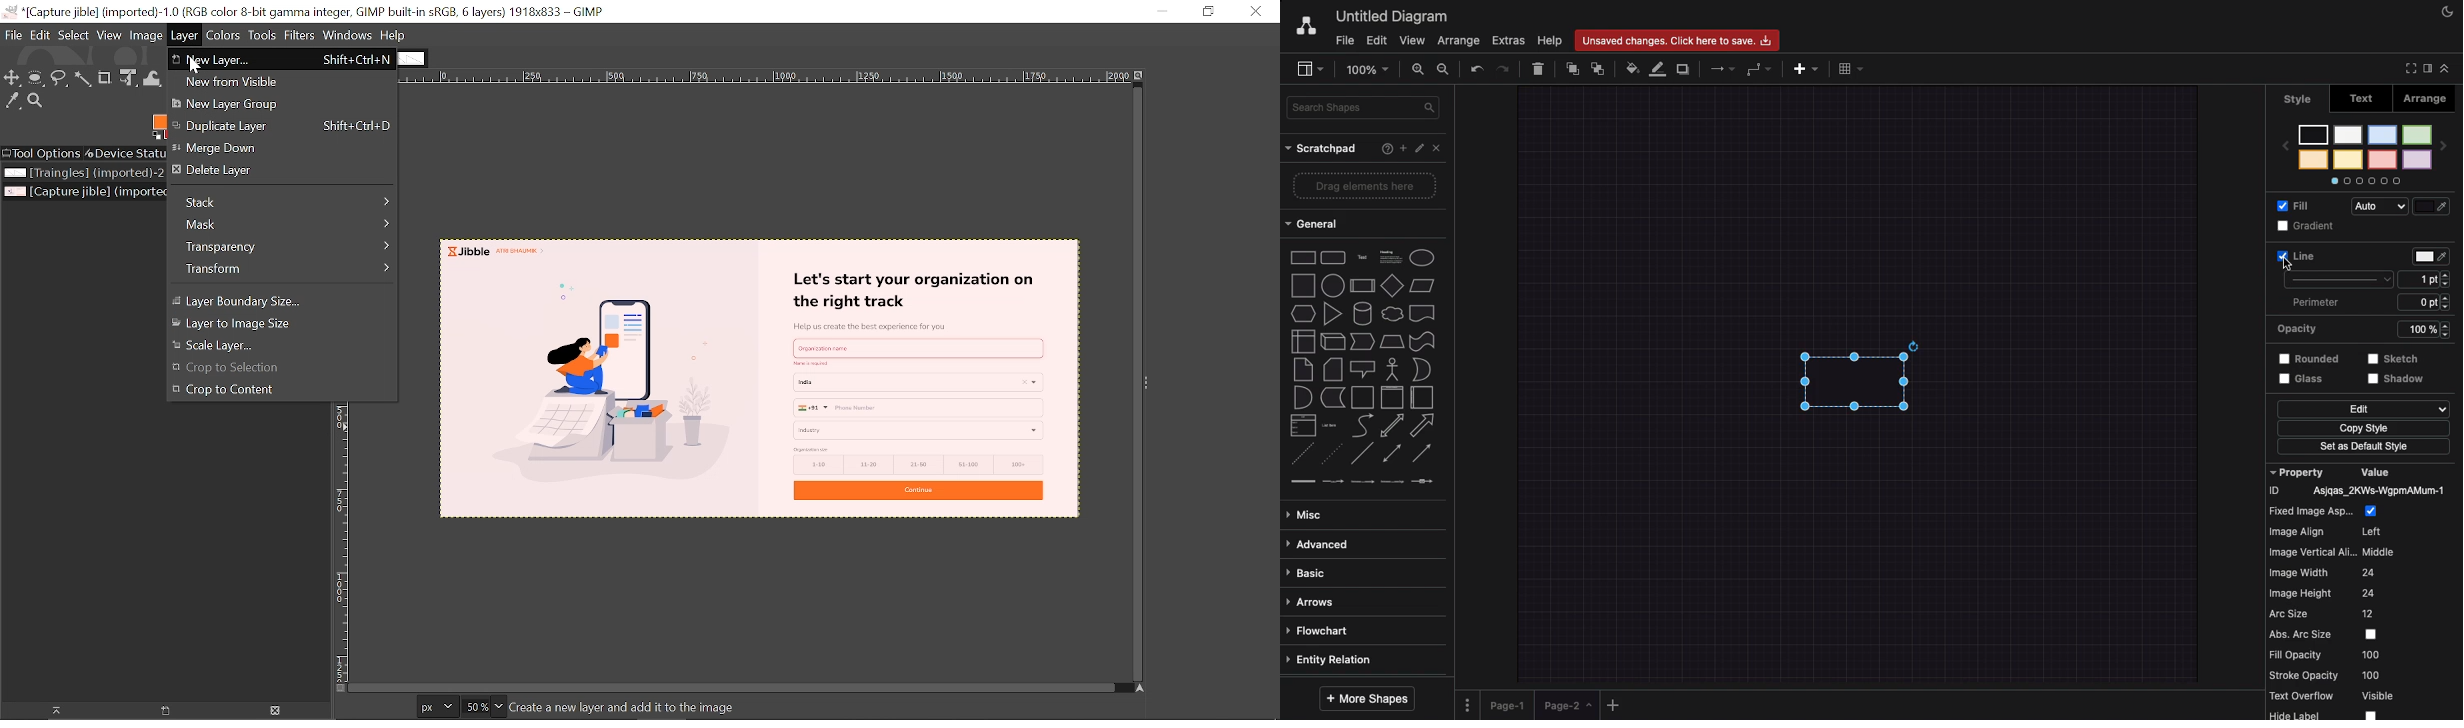  What do you see at coordinates (224, 36) in the screenshot?
I see `Colors` at bounding box center [224, 36].